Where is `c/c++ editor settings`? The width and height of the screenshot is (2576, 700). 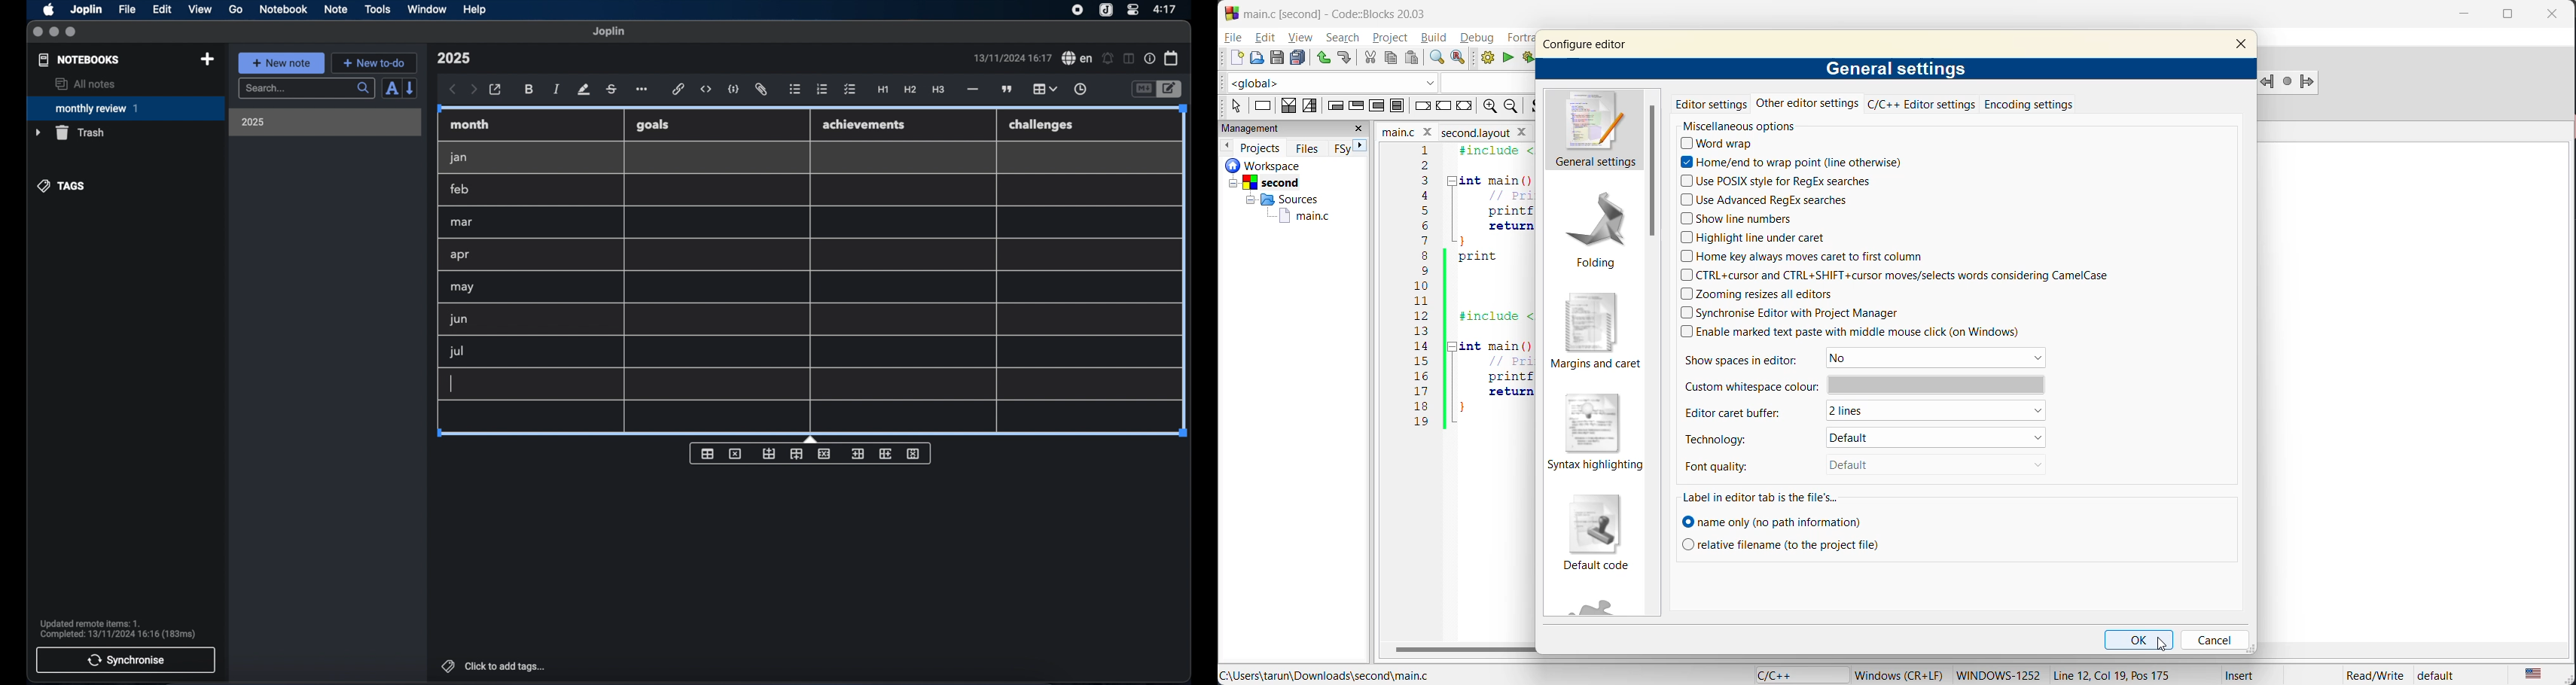 c/c++ editor settings is located at coordinates (1918, 105).